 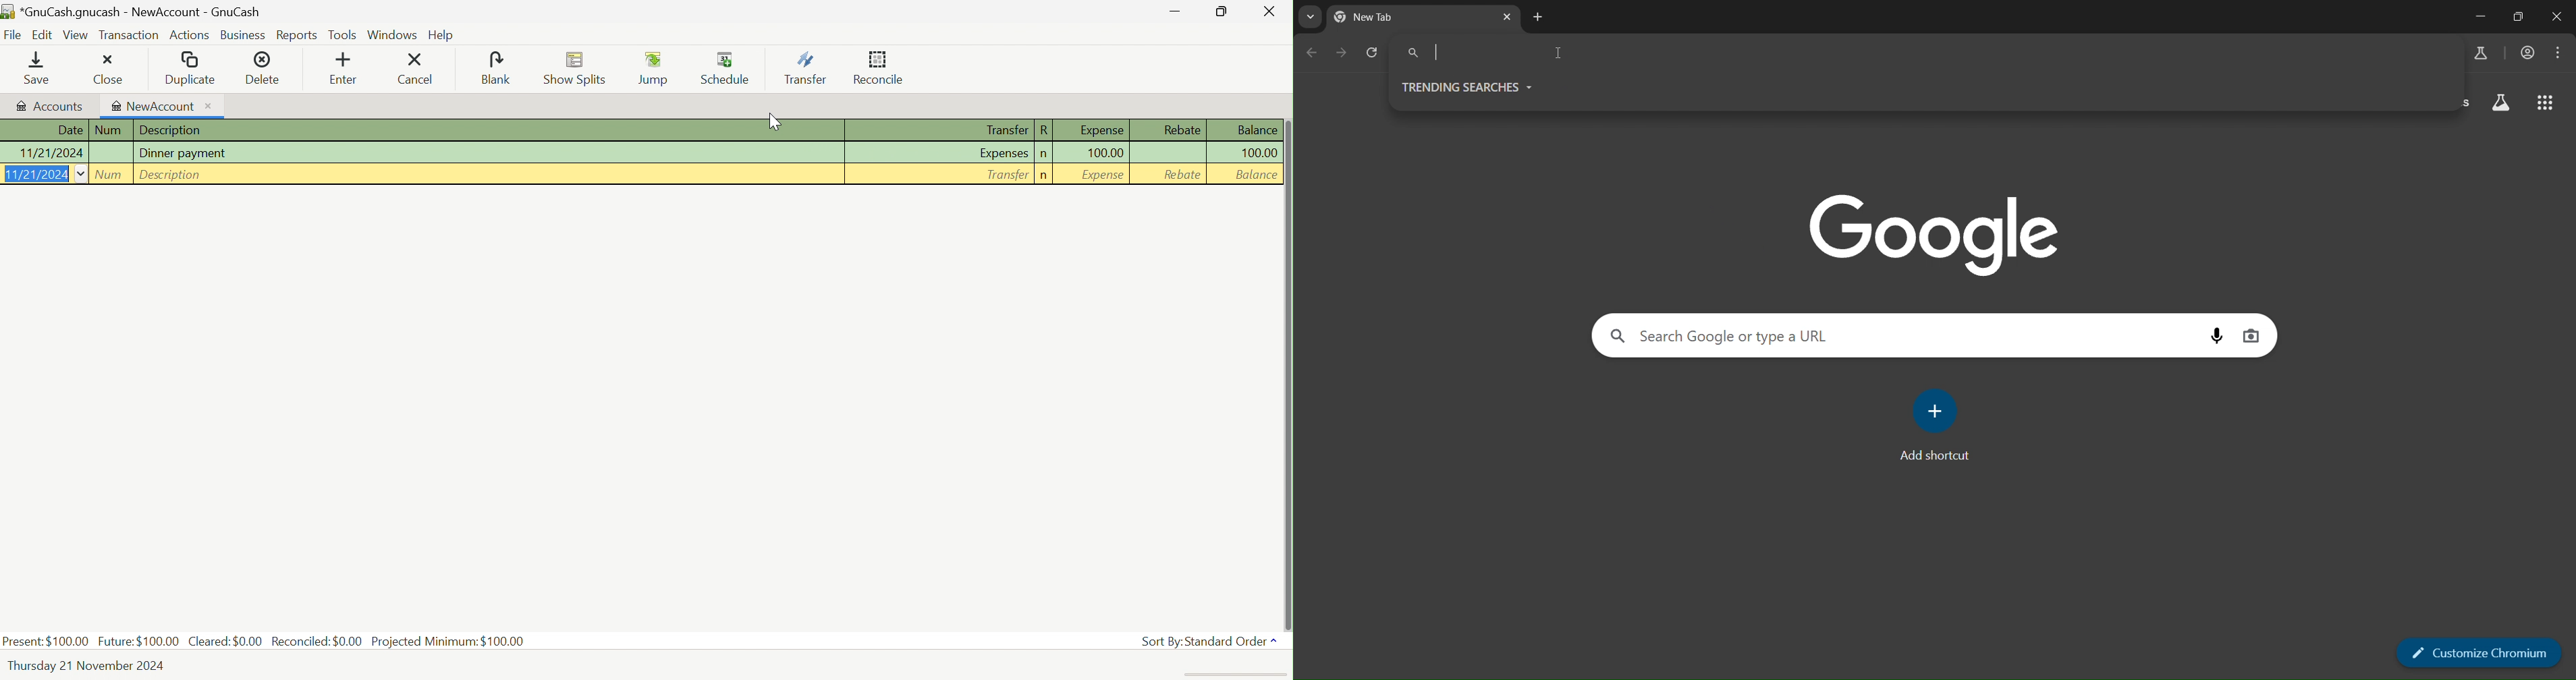 What do you see at coordinates (653, 67) in the screenshot?
I see `Jump` at bounding box center [653, 67].